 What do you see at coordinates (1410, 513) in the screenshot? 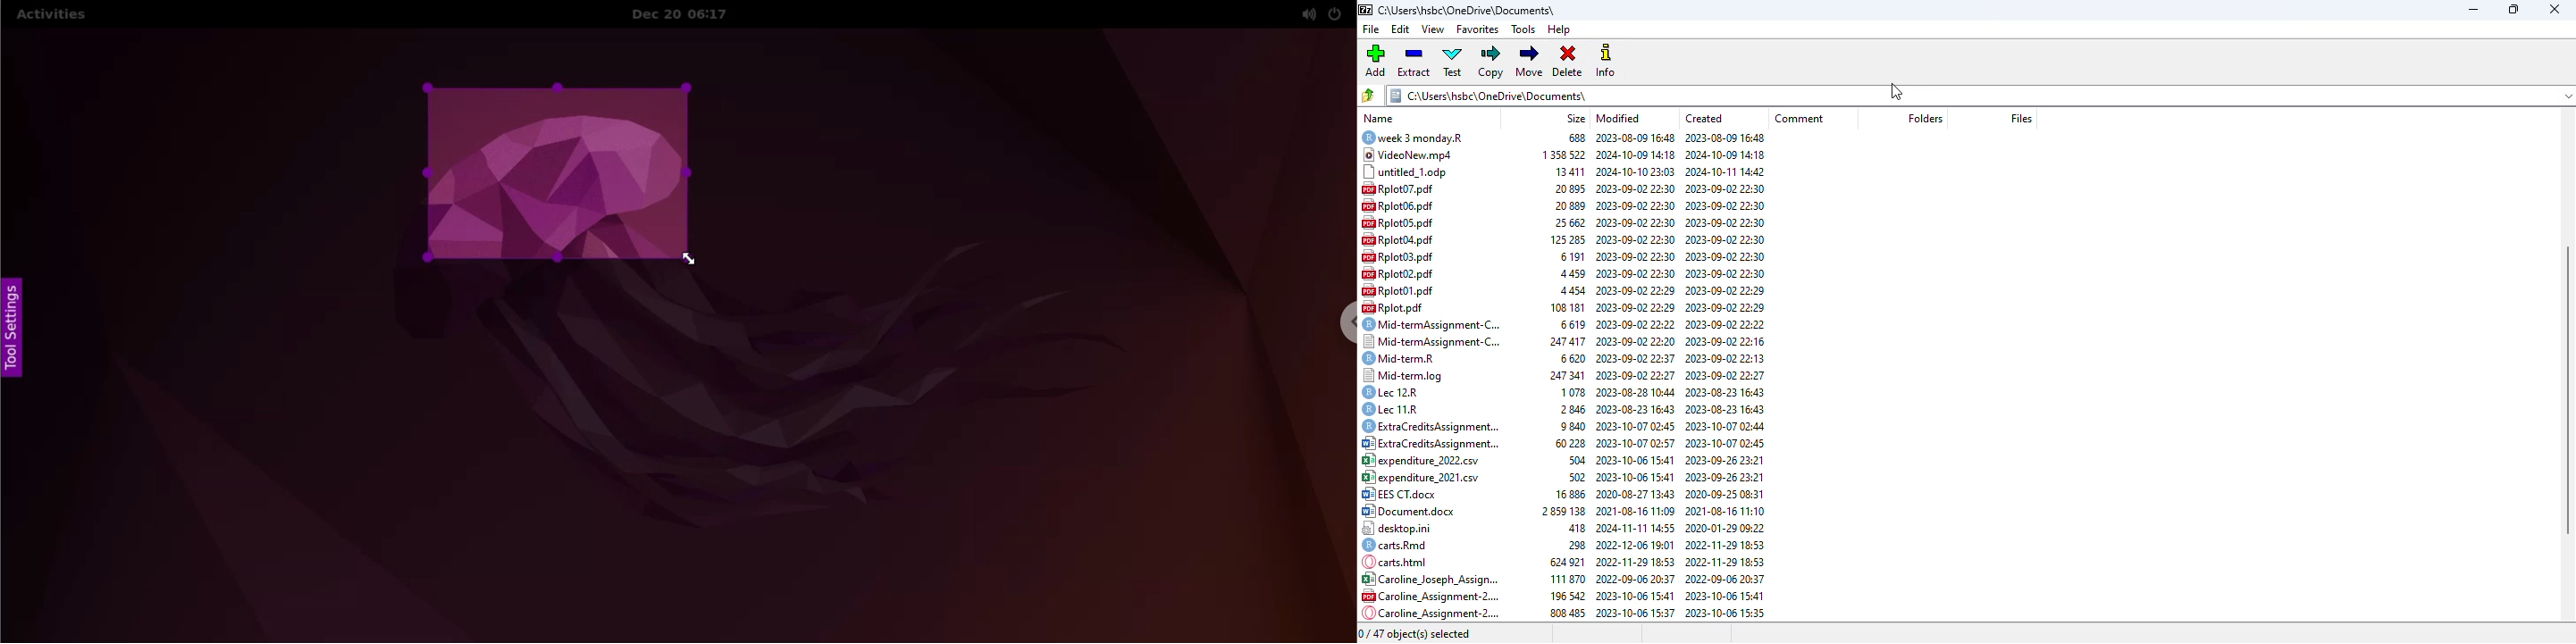
I see `document.docx` at bounding box center [1410, 513].